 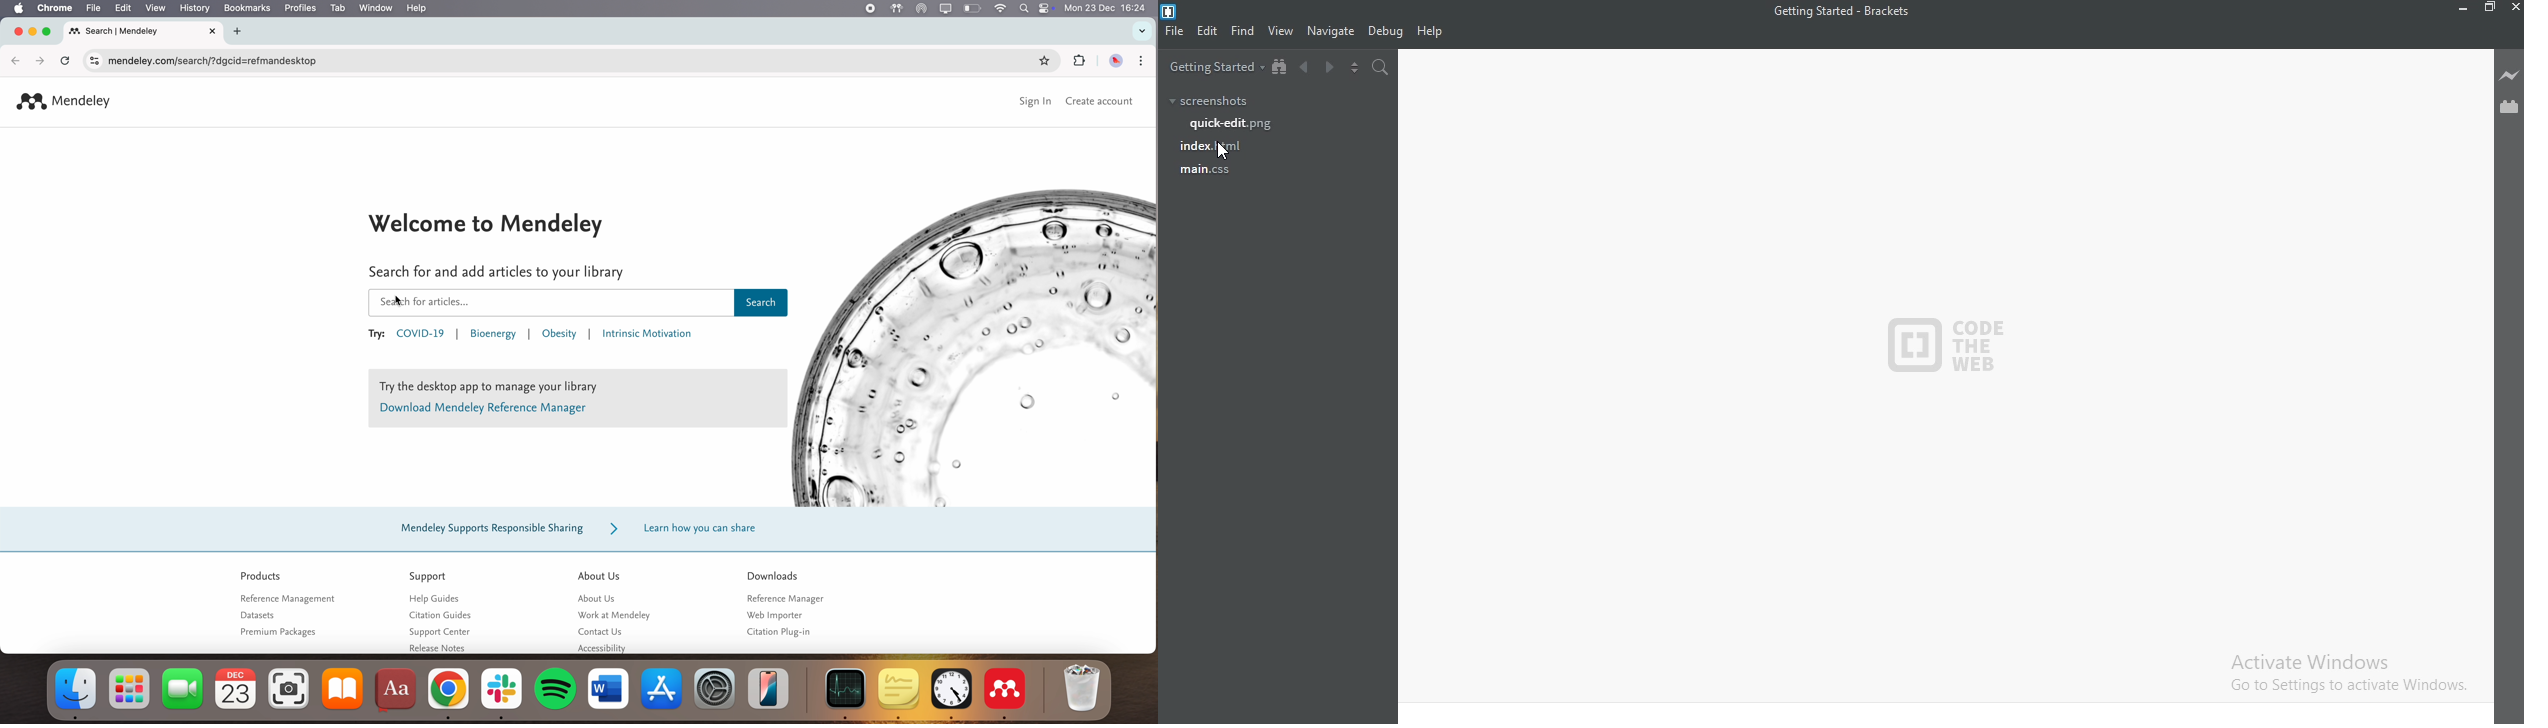 I want to click on try, so click(x=375, y=336).